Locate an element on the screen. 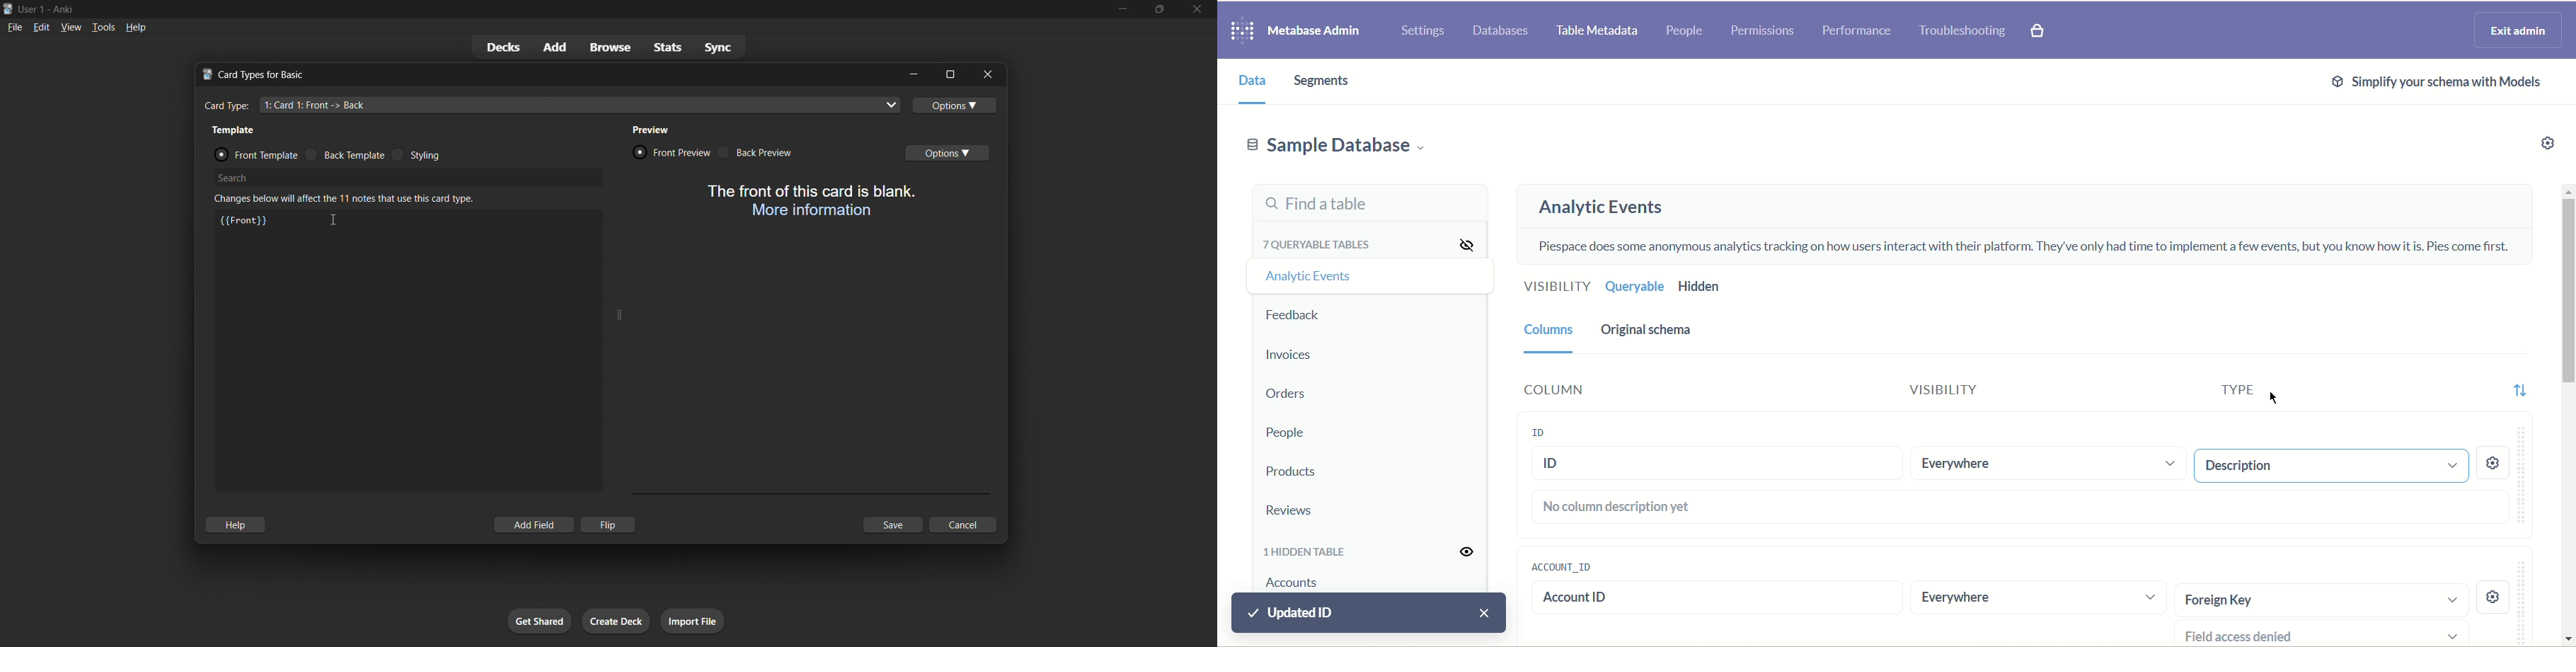 Image resolution: width=2576 pixels, height=672 pixels. get shared is located at coordinates (537, 620).